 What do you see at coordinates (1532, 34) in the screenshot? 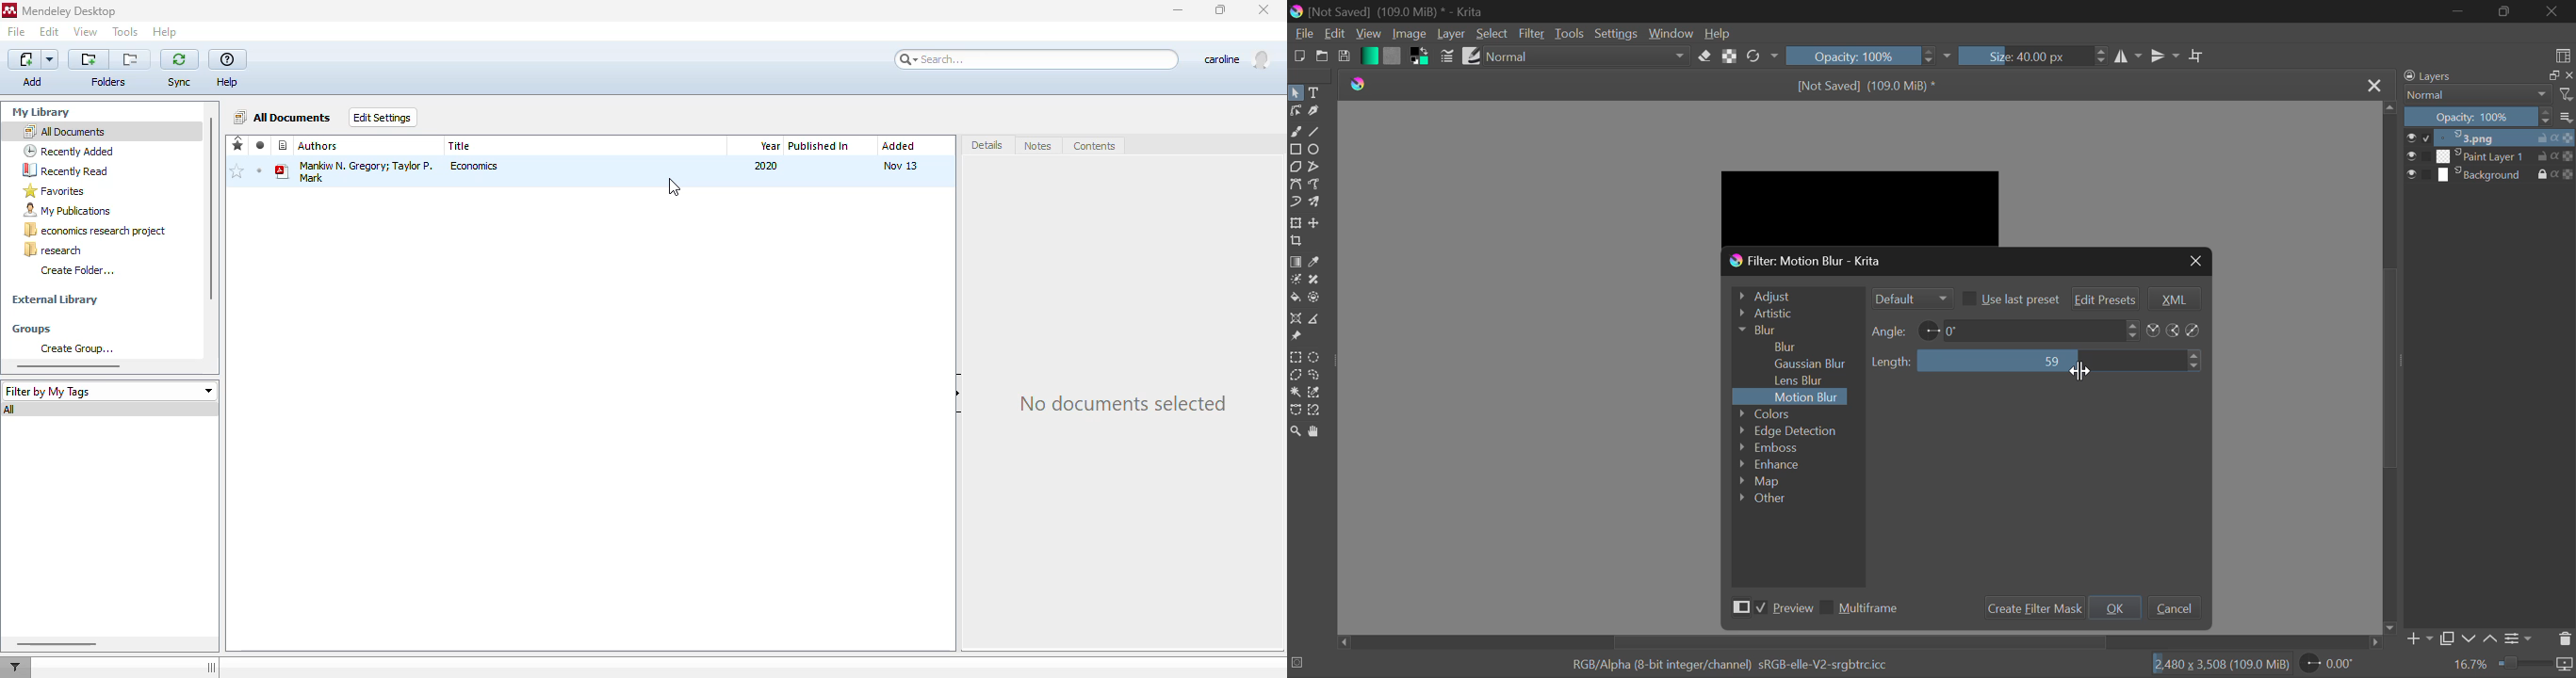
I see `Filter` at bounding box center [1532, 34].